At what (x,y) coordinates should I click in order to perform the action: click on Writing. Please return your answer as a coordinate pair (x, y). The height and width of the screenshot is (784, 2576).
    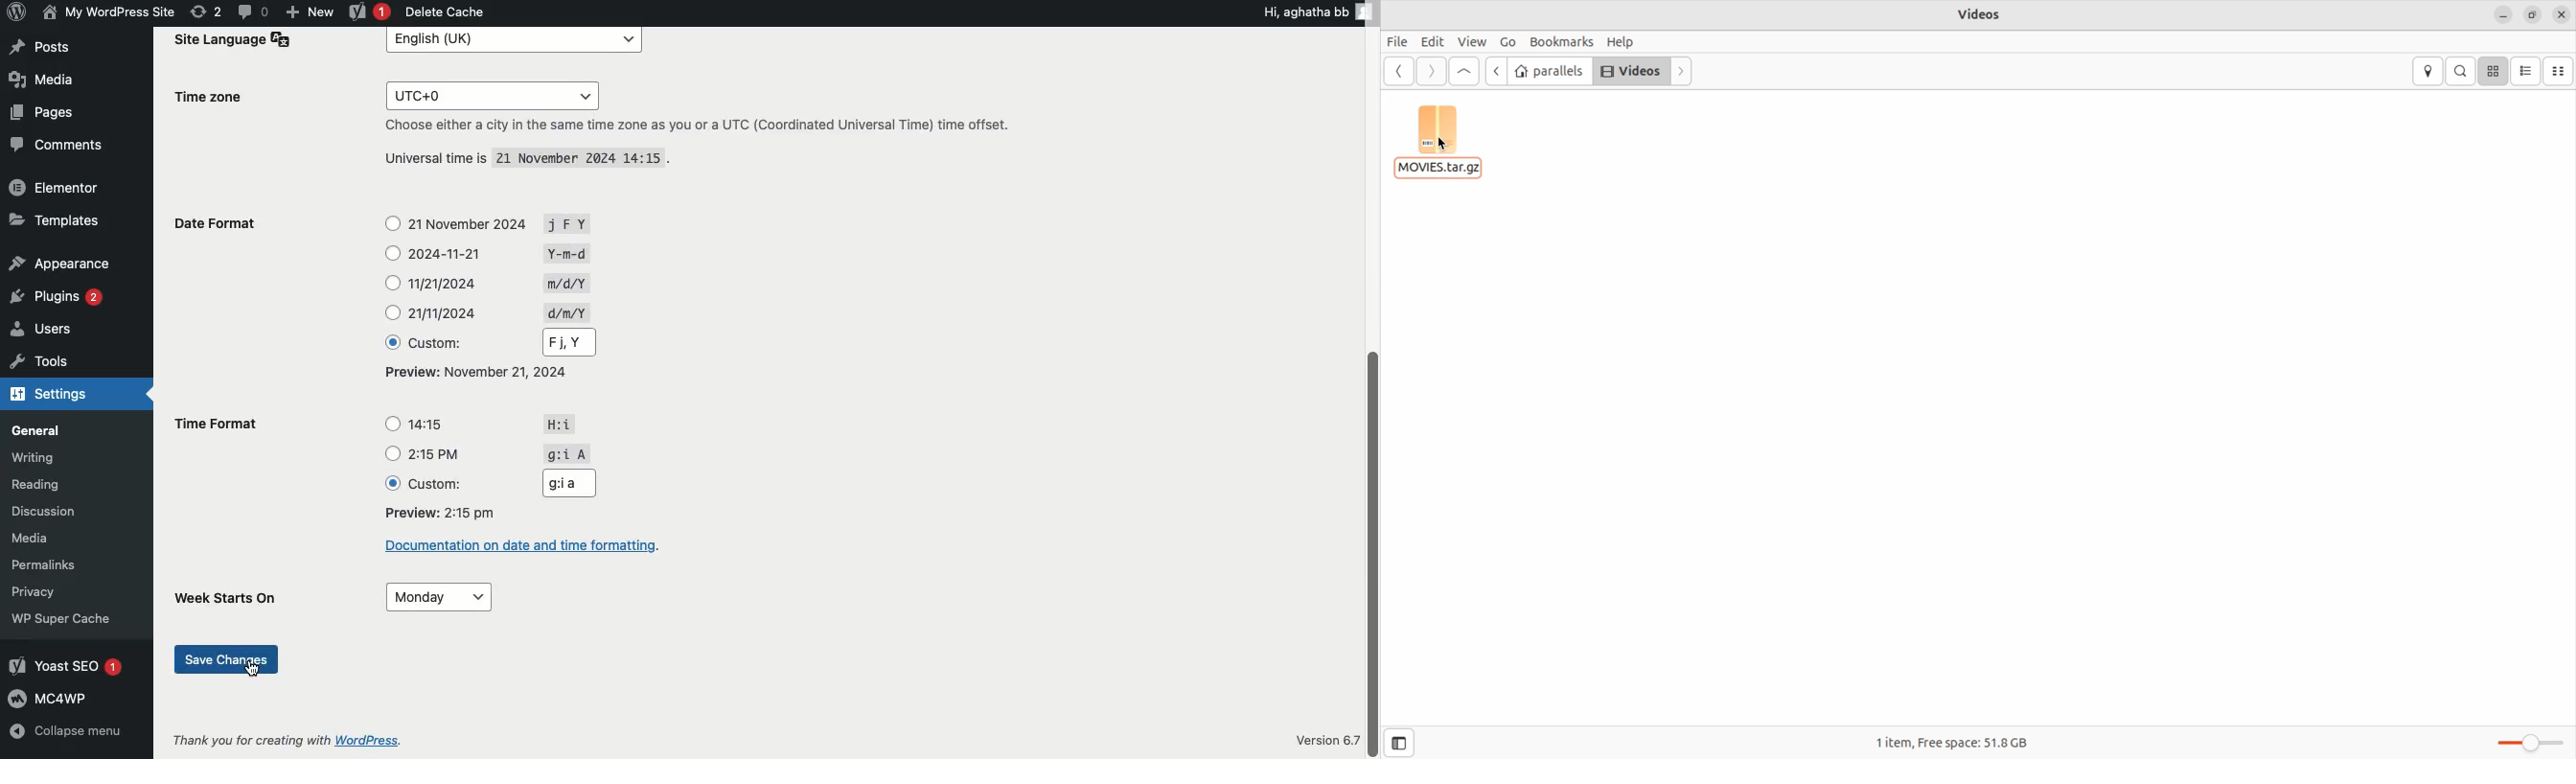
    Looking at the image, I should click on (41, 458).